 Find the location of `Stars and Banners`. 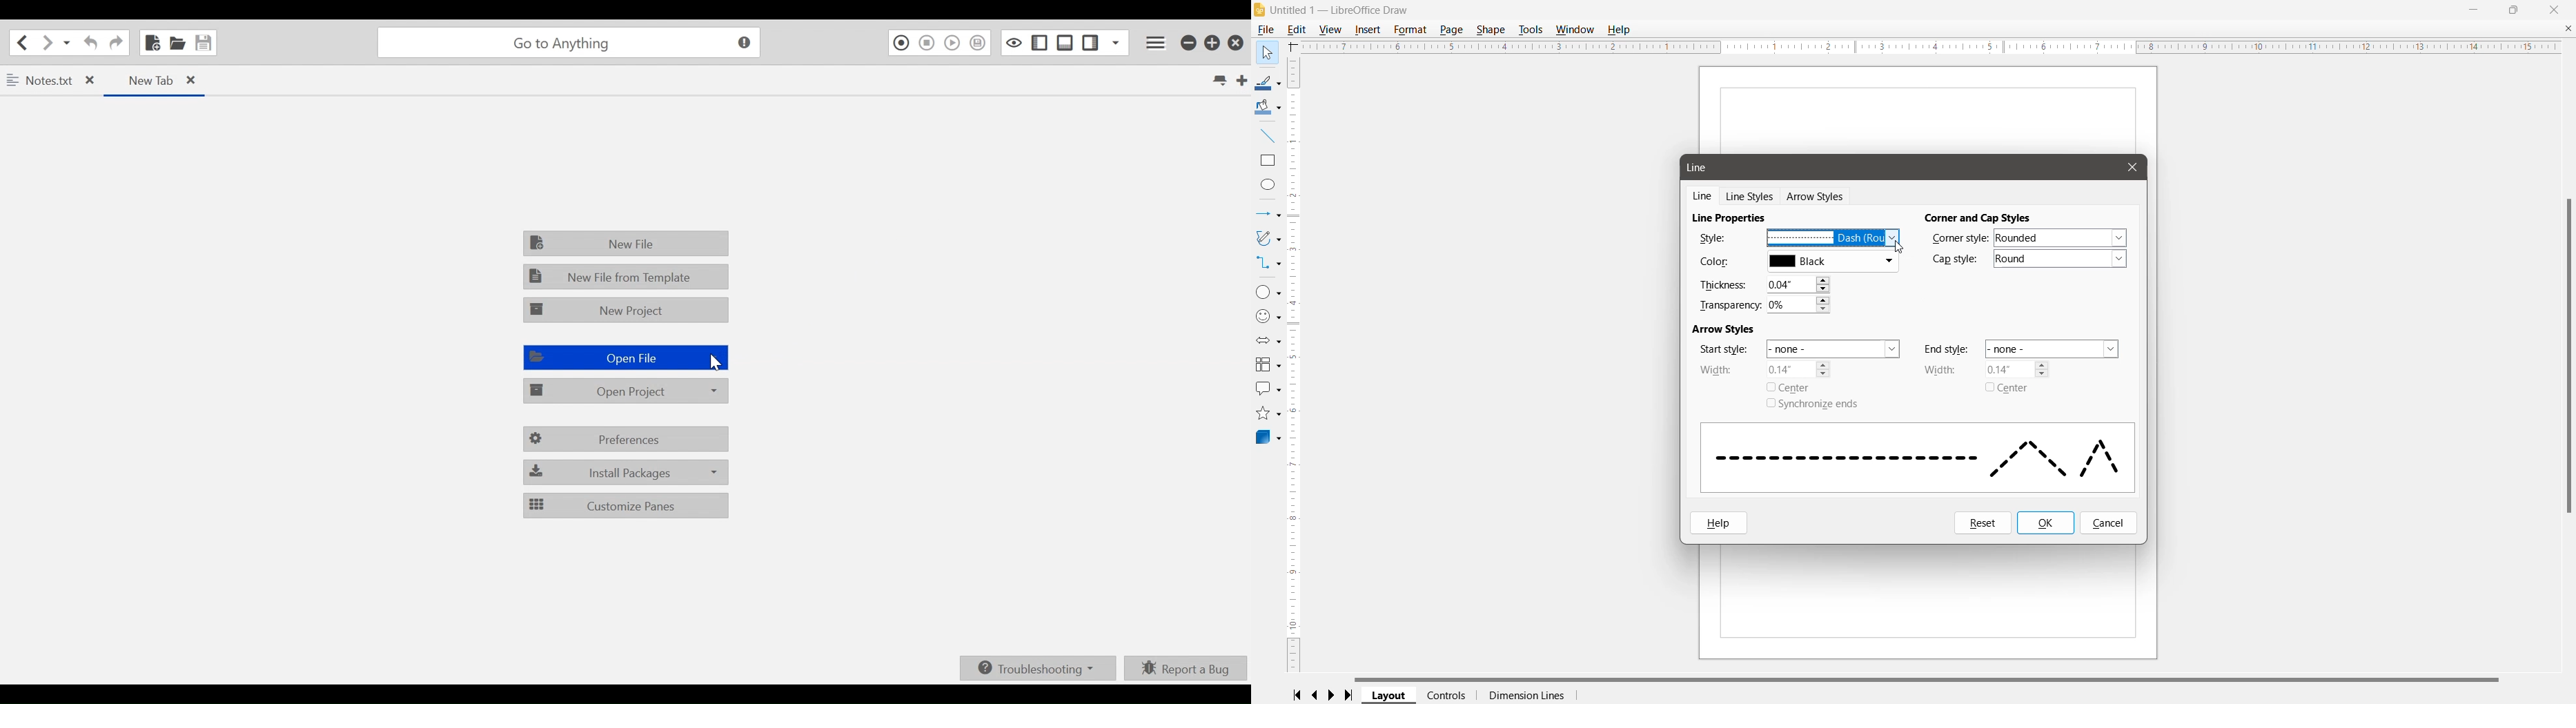

Stars and Banners is located at coordinates (1268, 414).